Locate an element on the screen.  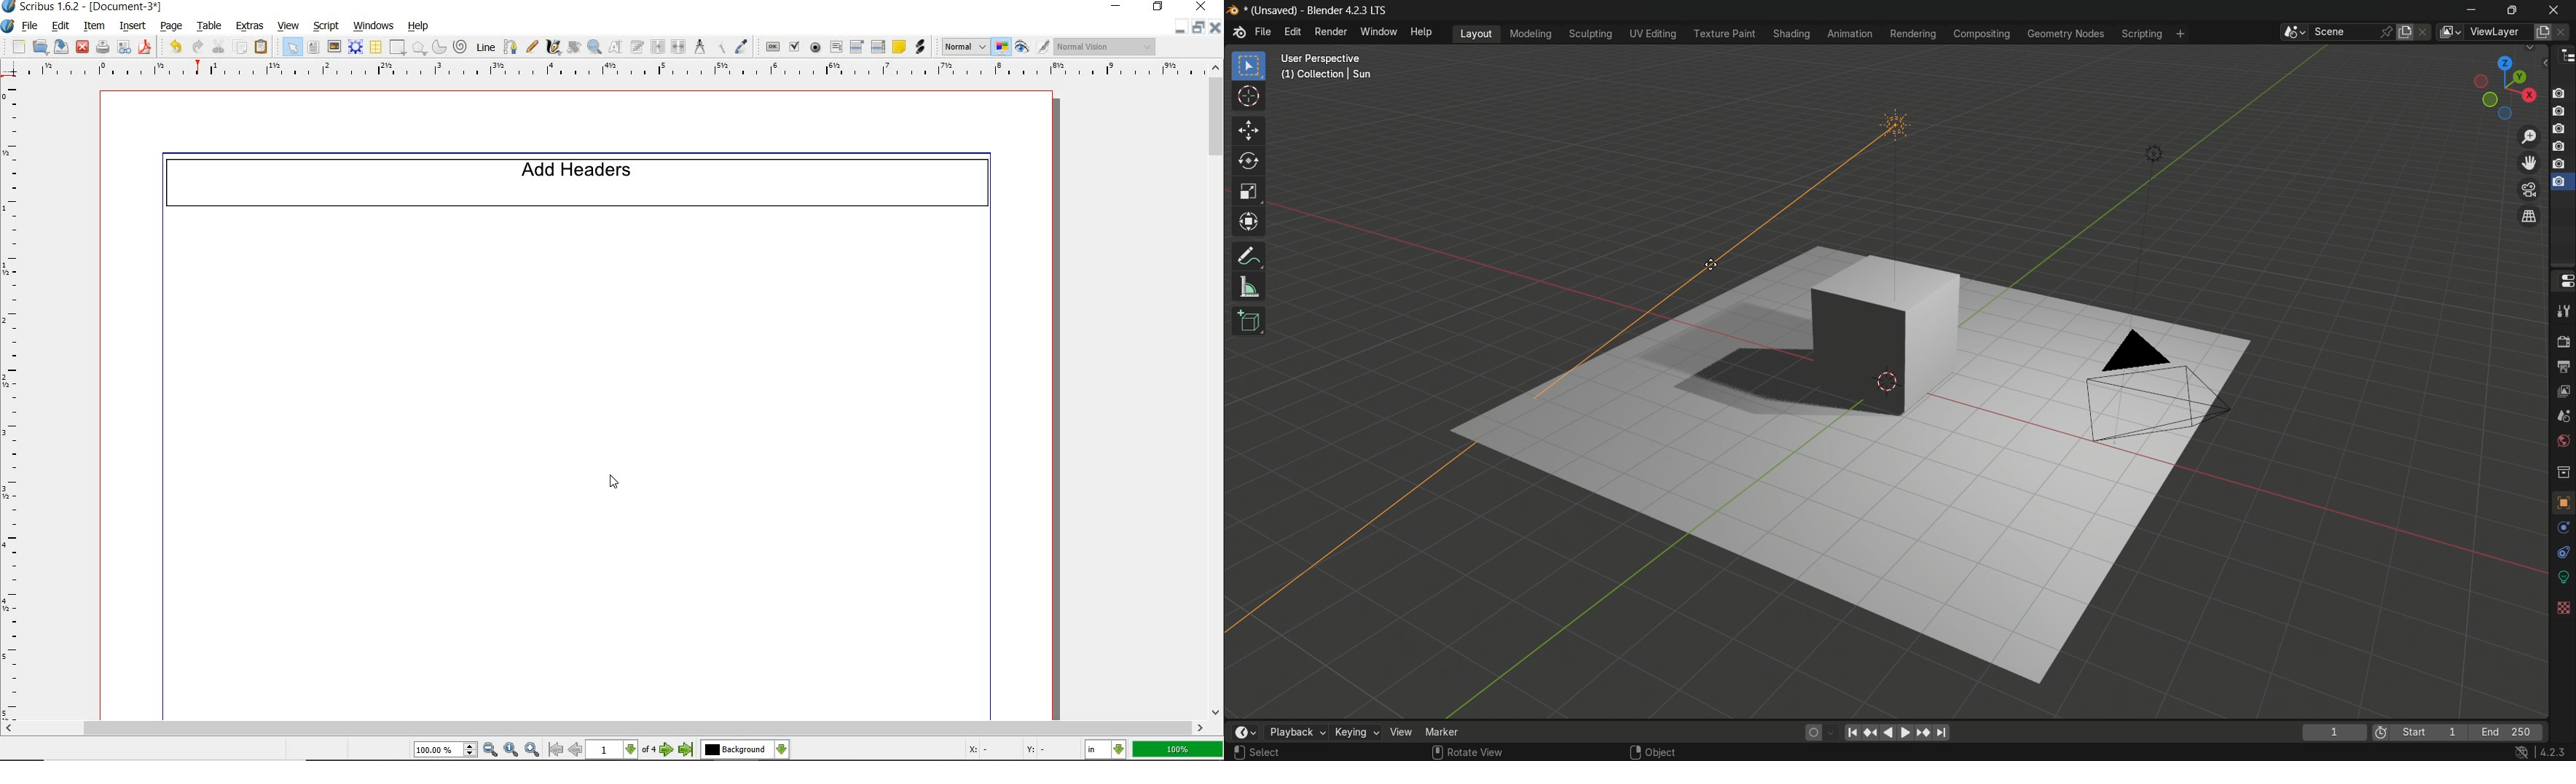
copy item properties is located at coordinates (720, 47).